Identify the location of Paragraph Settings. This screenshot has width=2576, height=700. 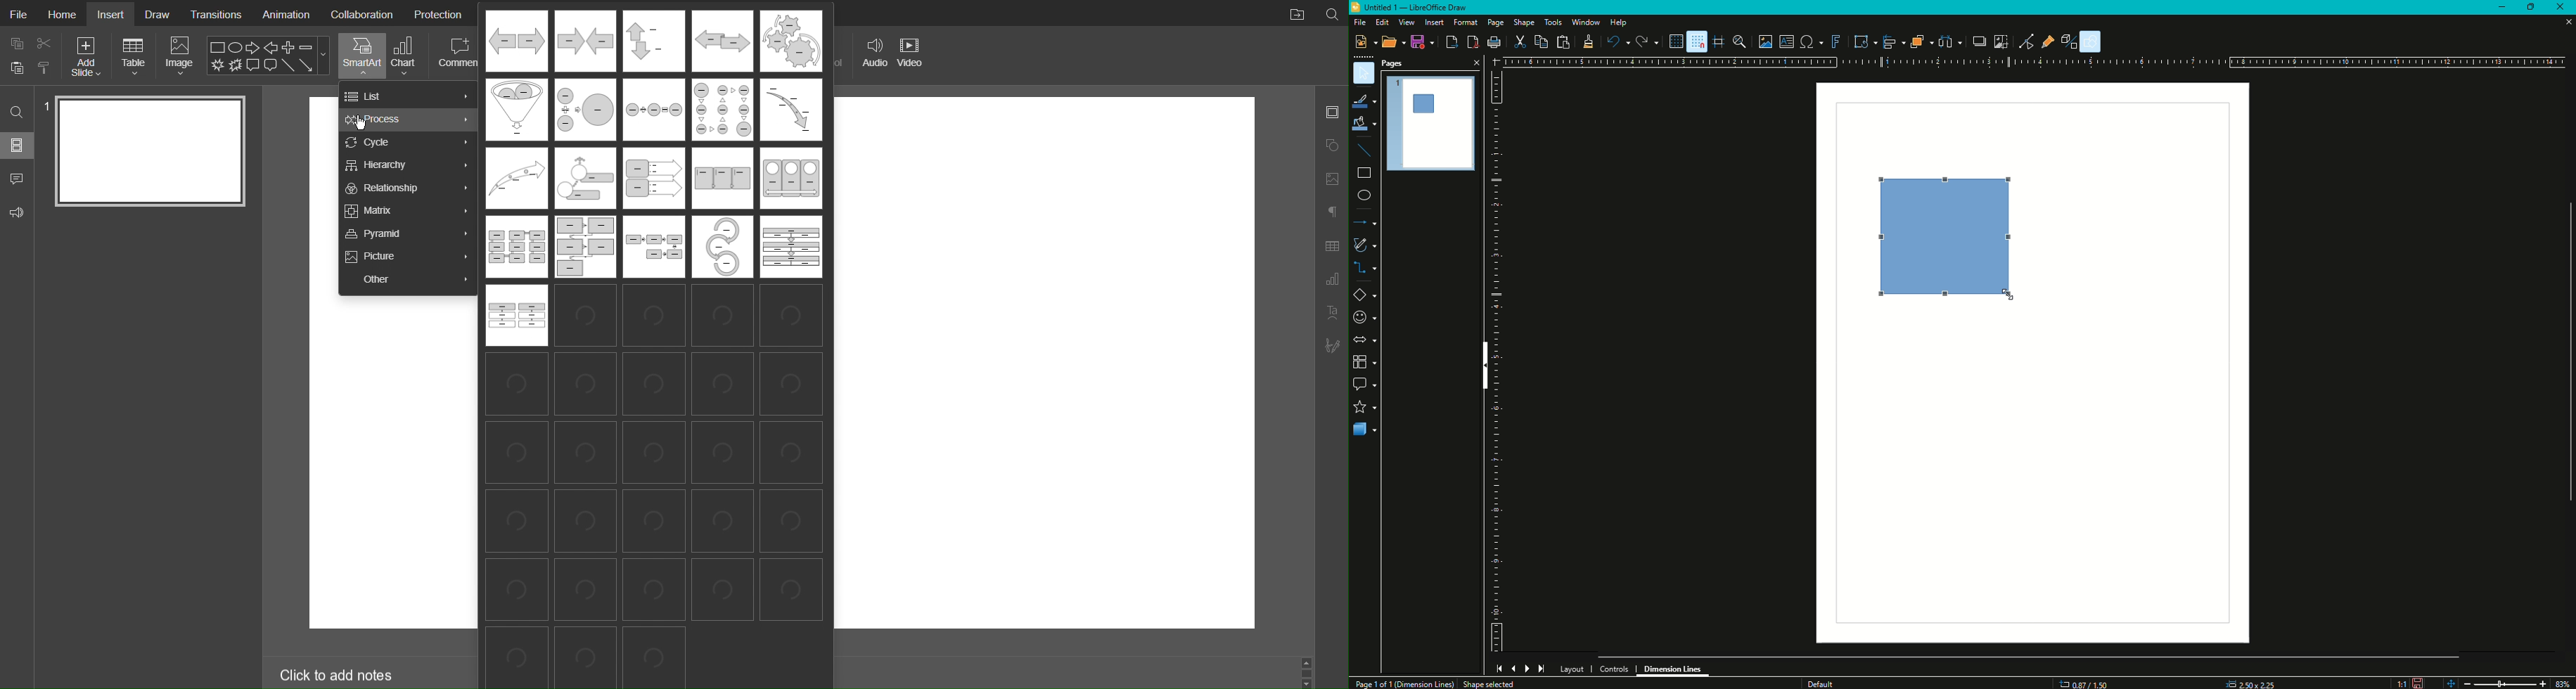
(1332, 212).